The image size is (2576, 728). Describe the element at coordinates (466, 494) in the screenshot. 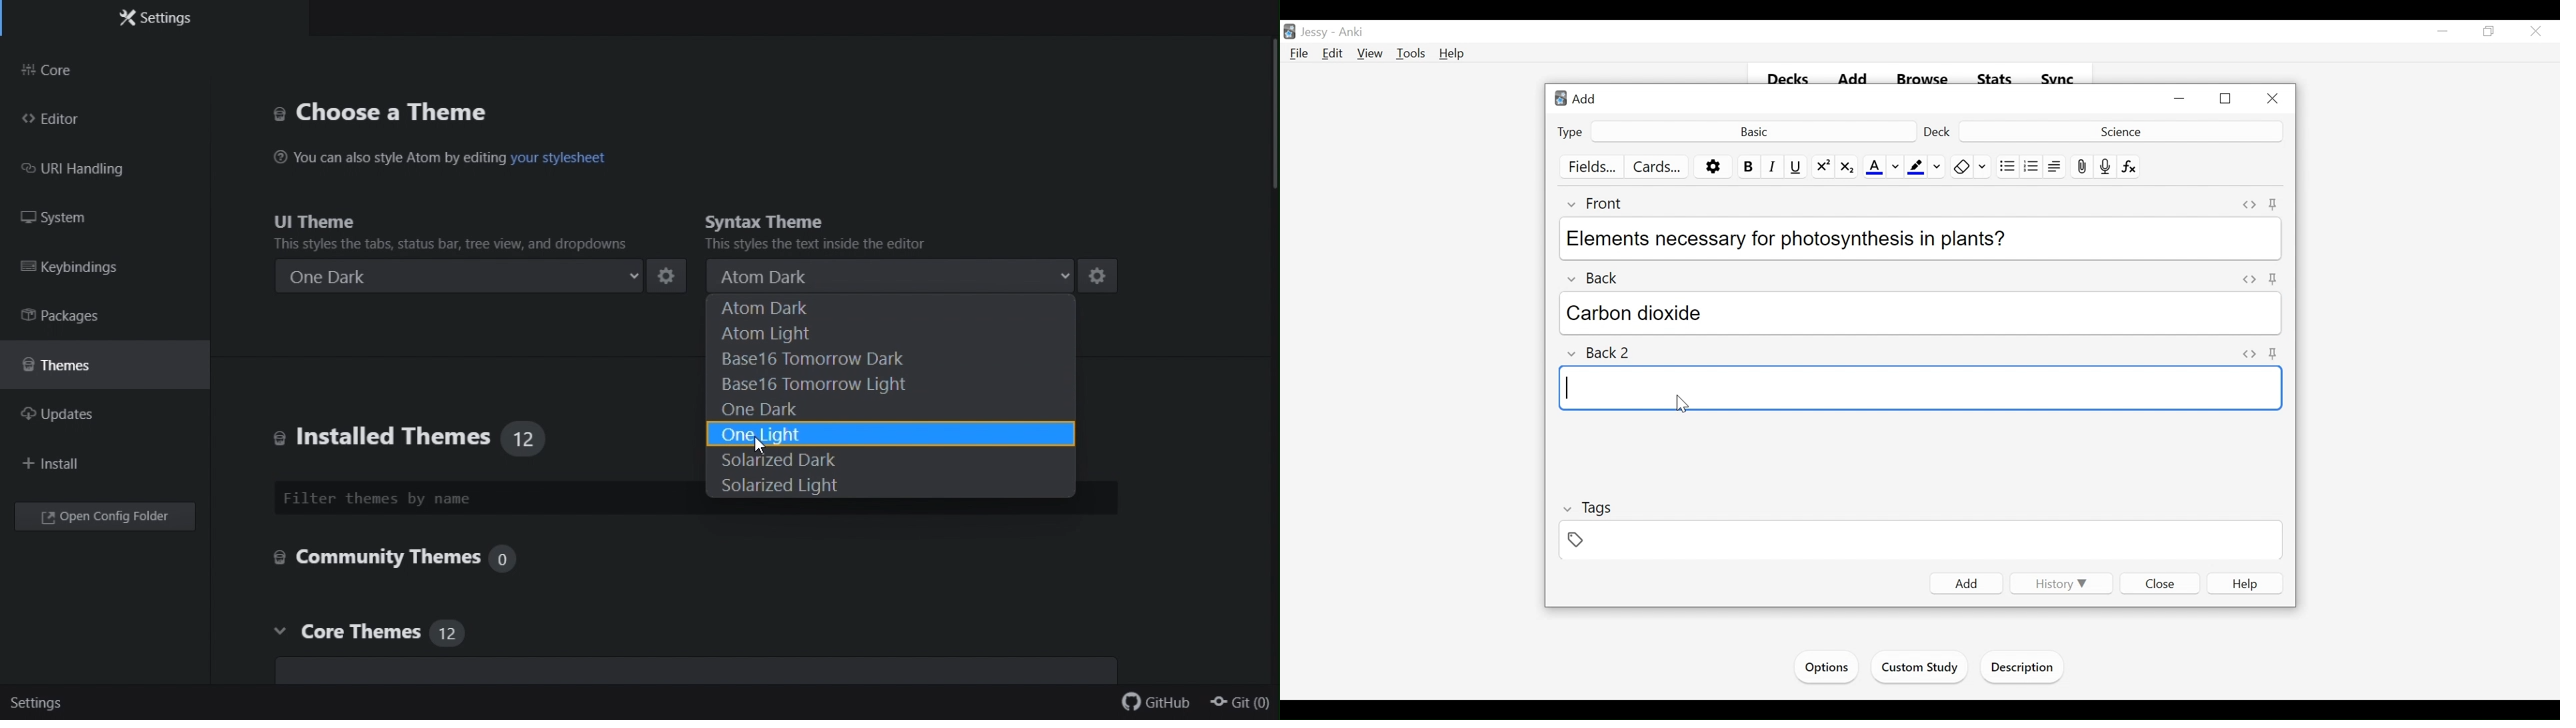

I see `Filter themes by name` at that location.